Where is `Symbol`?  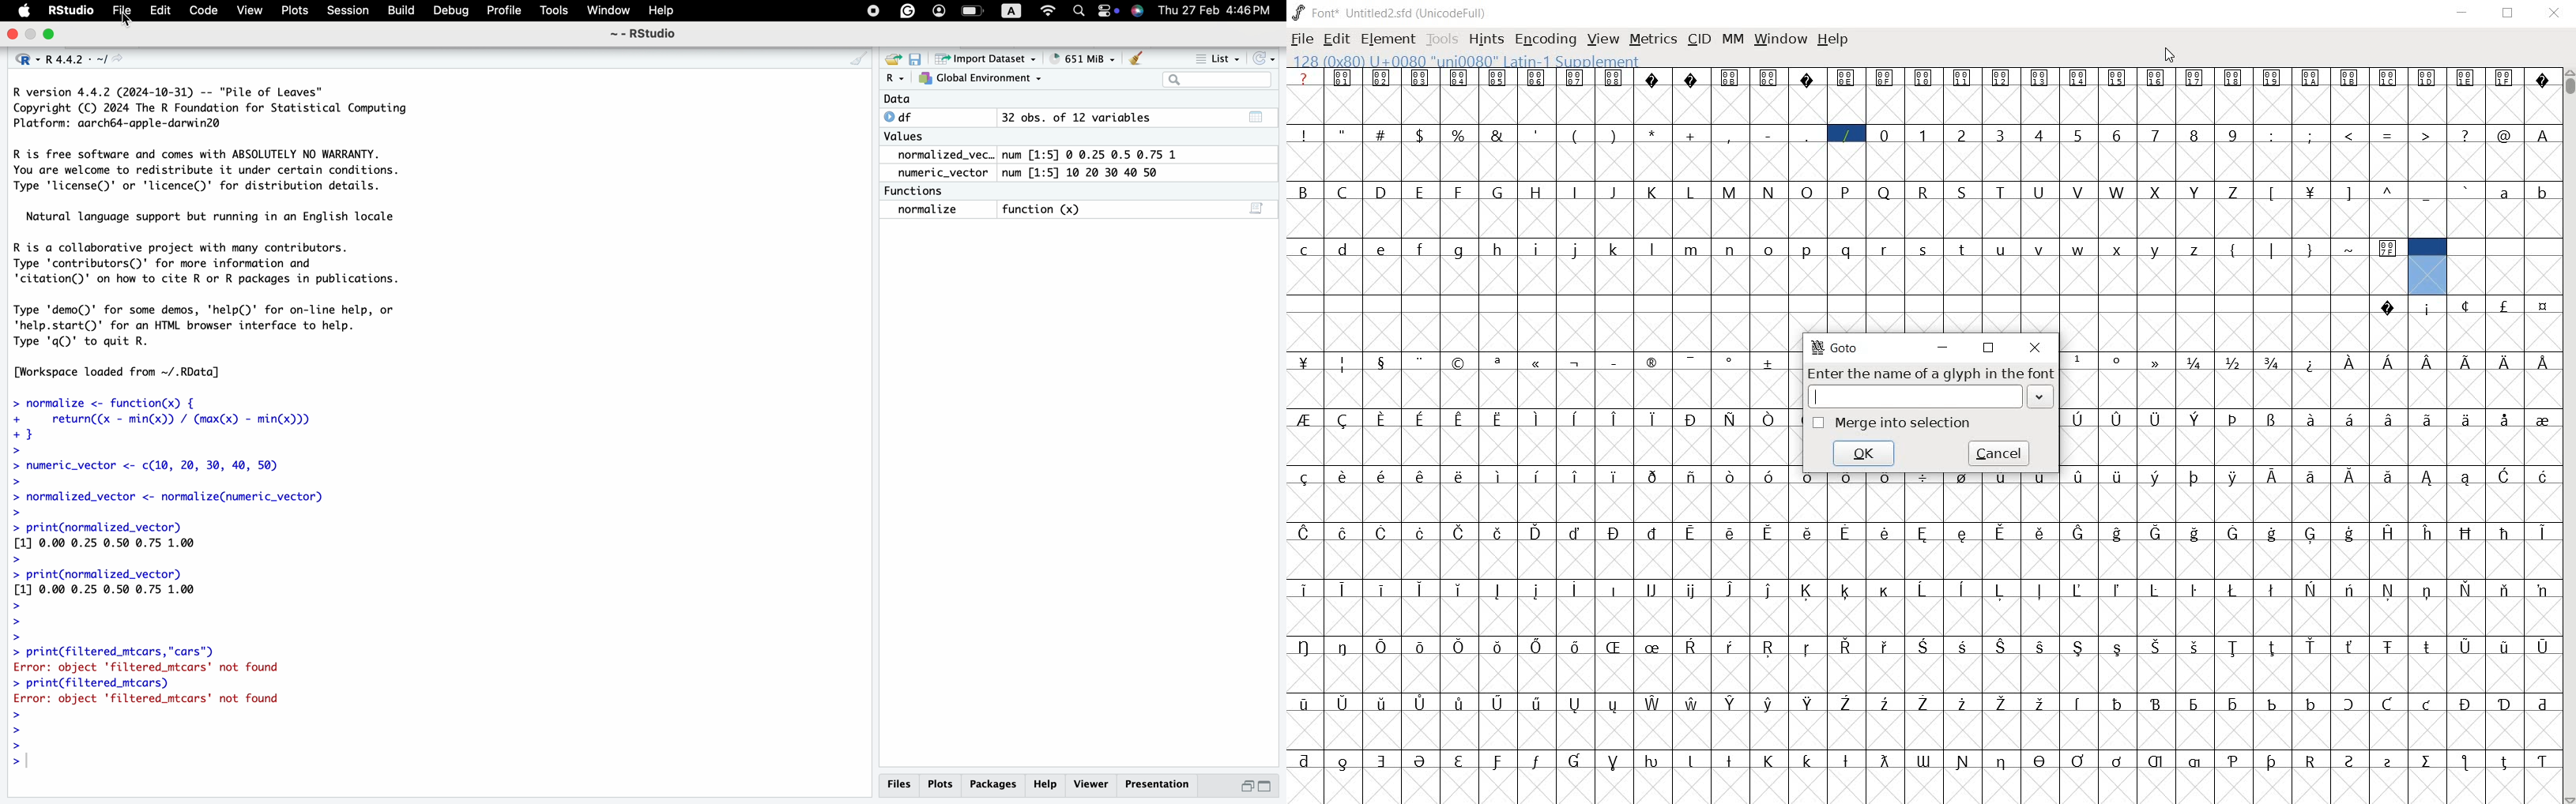 Symbol is located at coordinates (2348, 590).